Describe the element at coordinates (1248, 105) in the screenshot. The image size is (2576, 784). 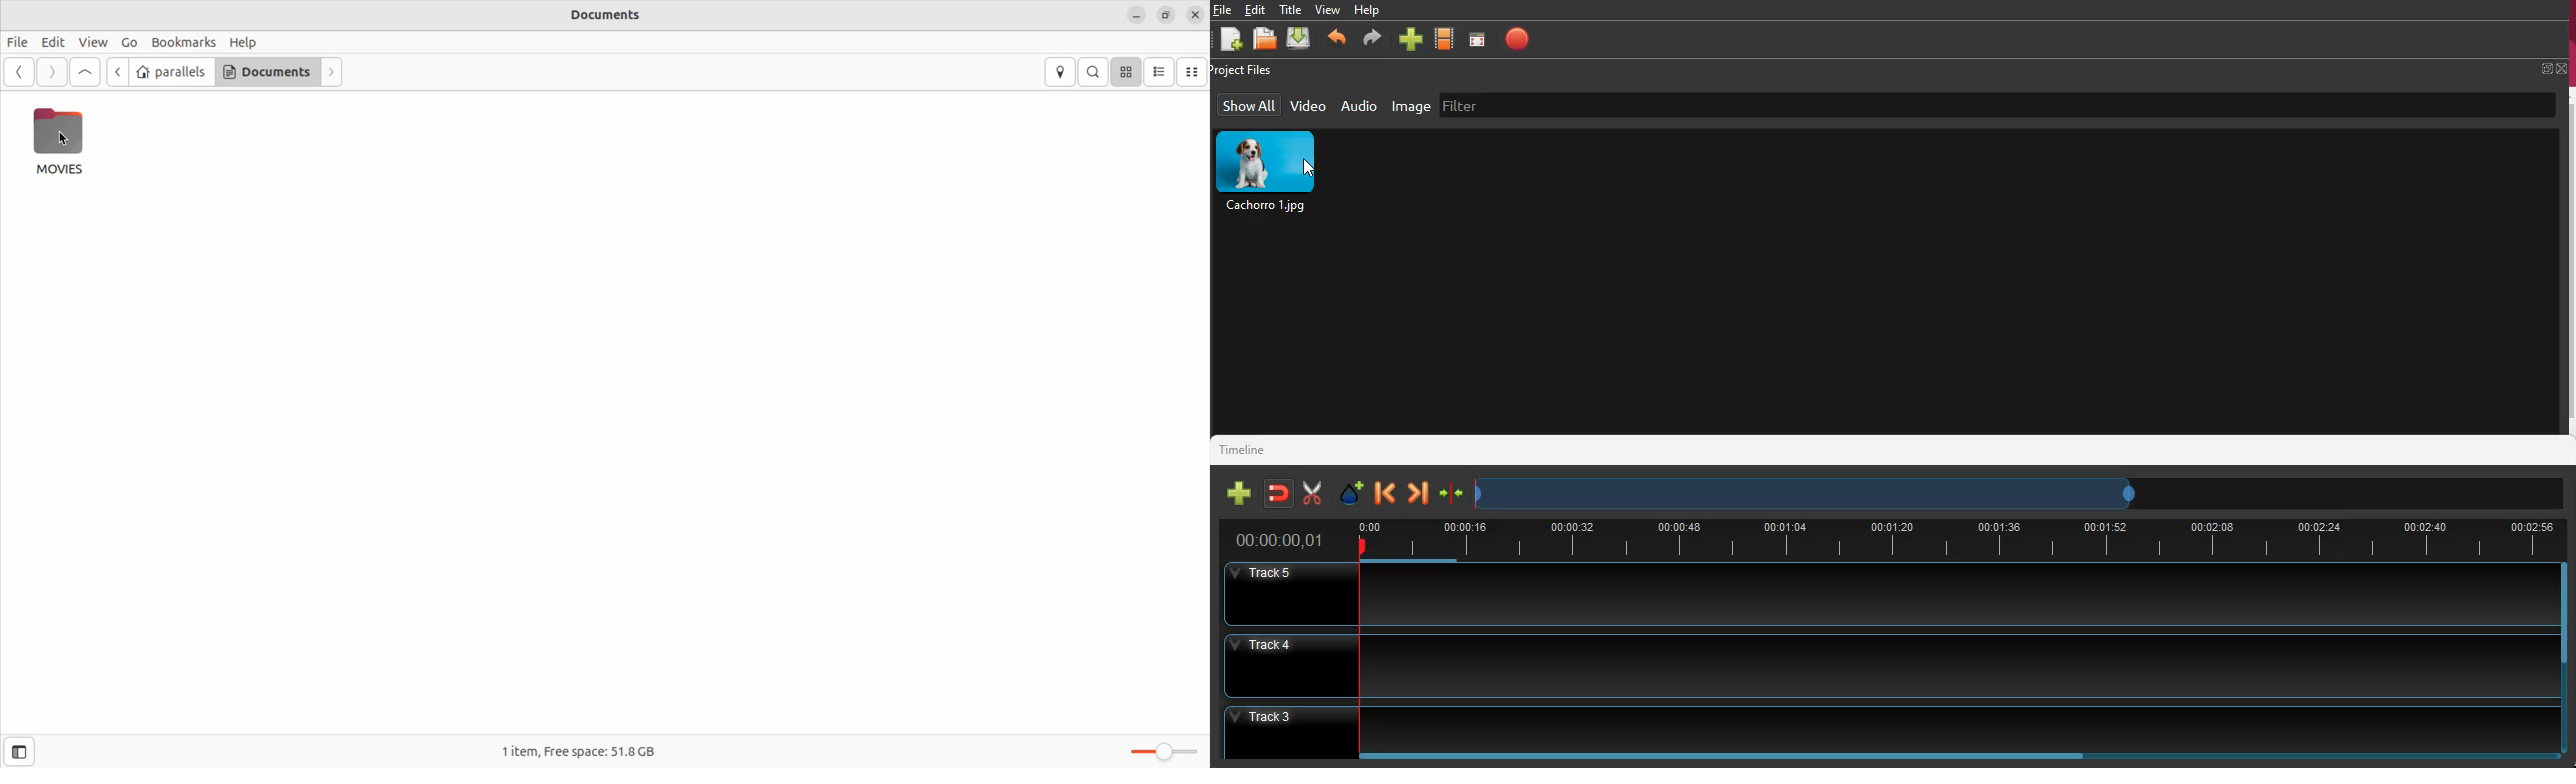
I see `show all` at that location.